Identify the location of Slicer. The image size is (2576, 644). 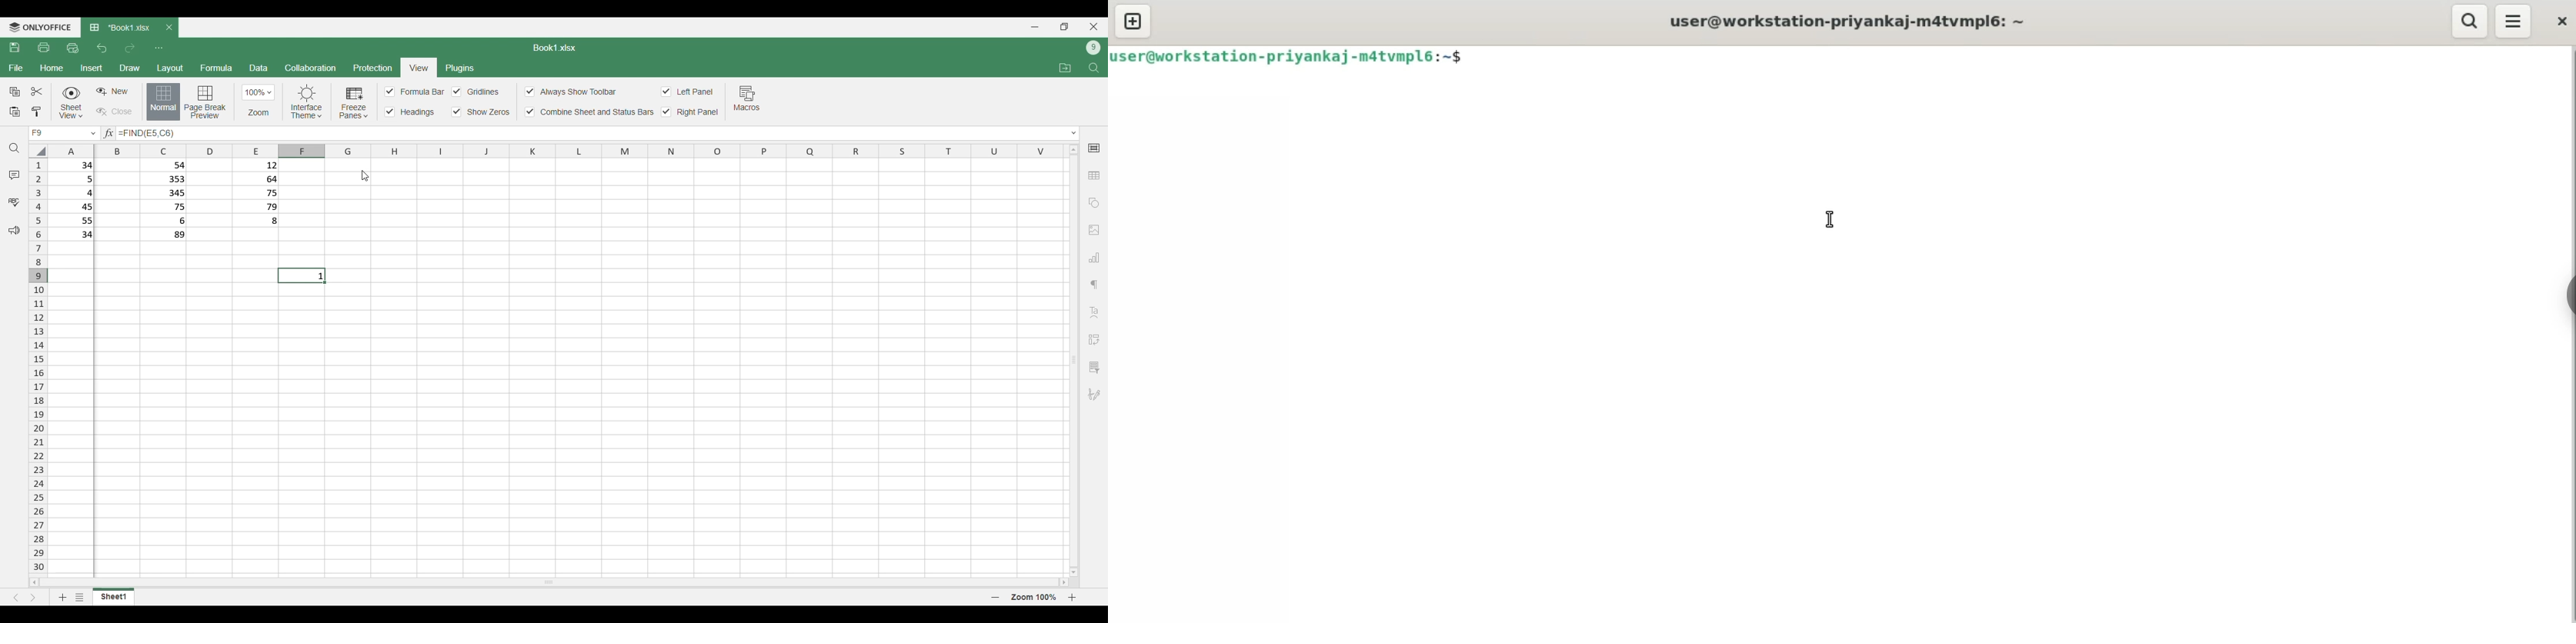
(1095, 368).